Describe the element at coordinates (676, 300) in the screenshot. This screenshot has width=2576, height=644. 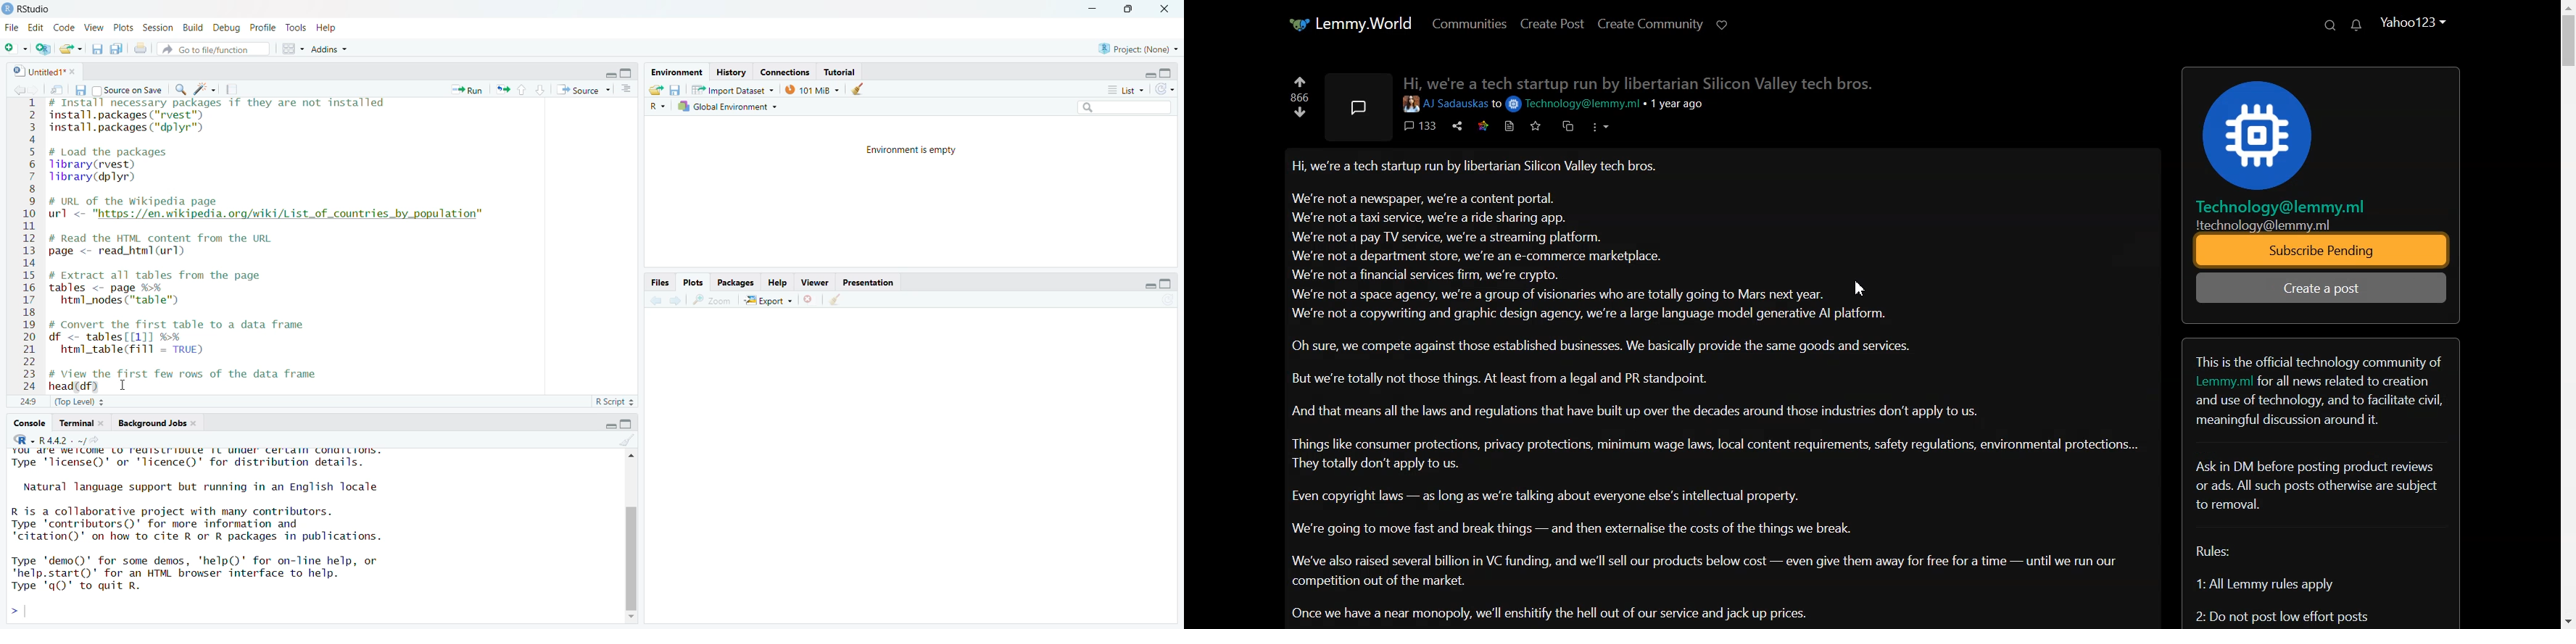
I see `forward` at that location.